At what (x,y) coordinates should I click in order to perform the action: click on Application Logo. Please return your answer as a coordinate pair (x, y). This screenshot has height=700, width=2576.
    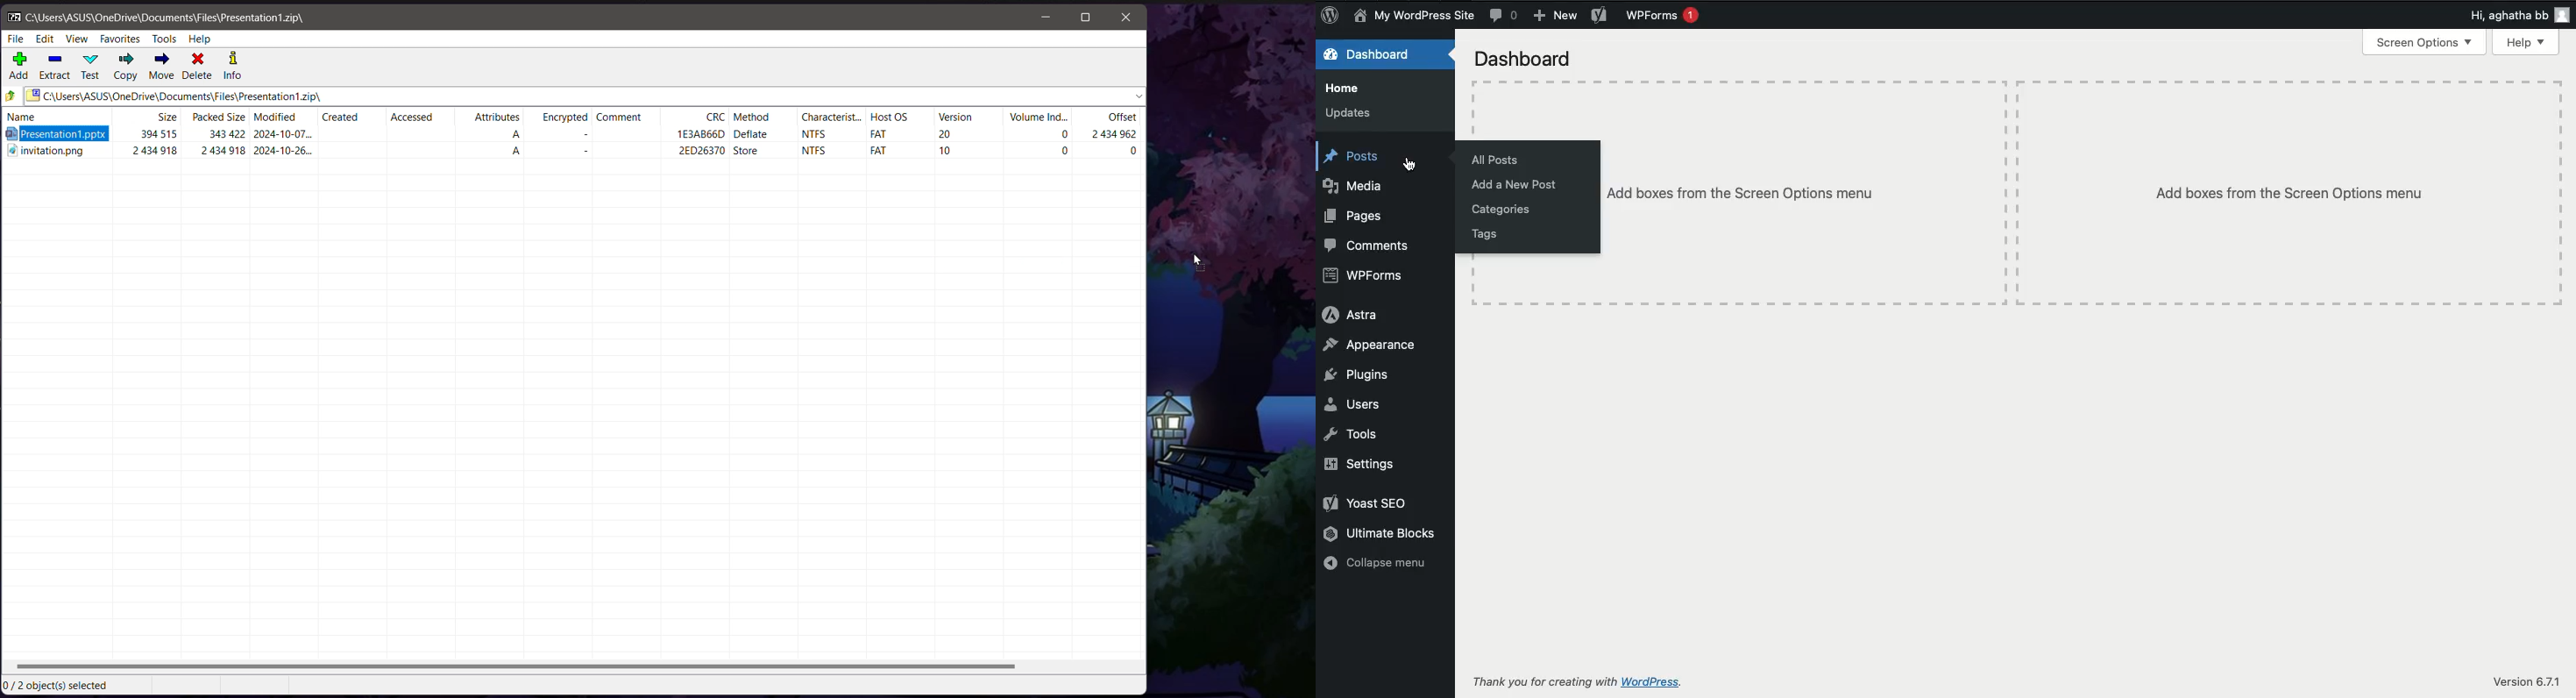
    Looking at the image, I should click on (12, 17).